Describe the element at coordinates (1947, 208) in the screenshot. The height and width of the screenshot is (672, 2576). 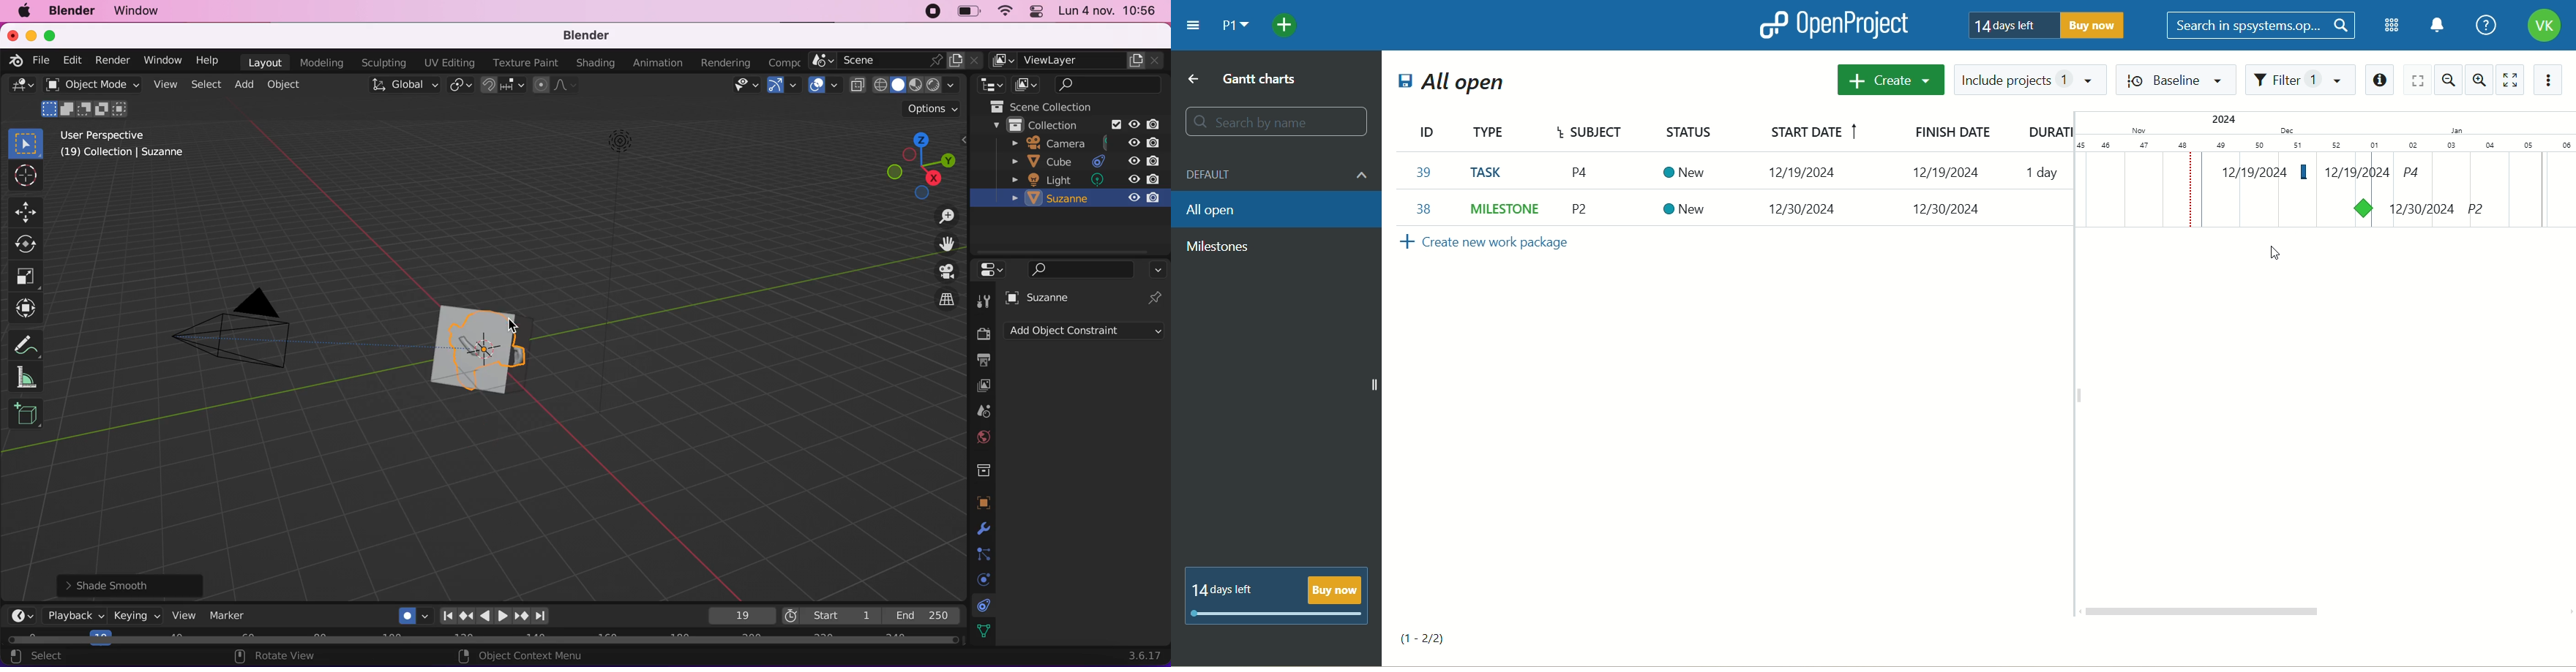
I see `-` at that location.